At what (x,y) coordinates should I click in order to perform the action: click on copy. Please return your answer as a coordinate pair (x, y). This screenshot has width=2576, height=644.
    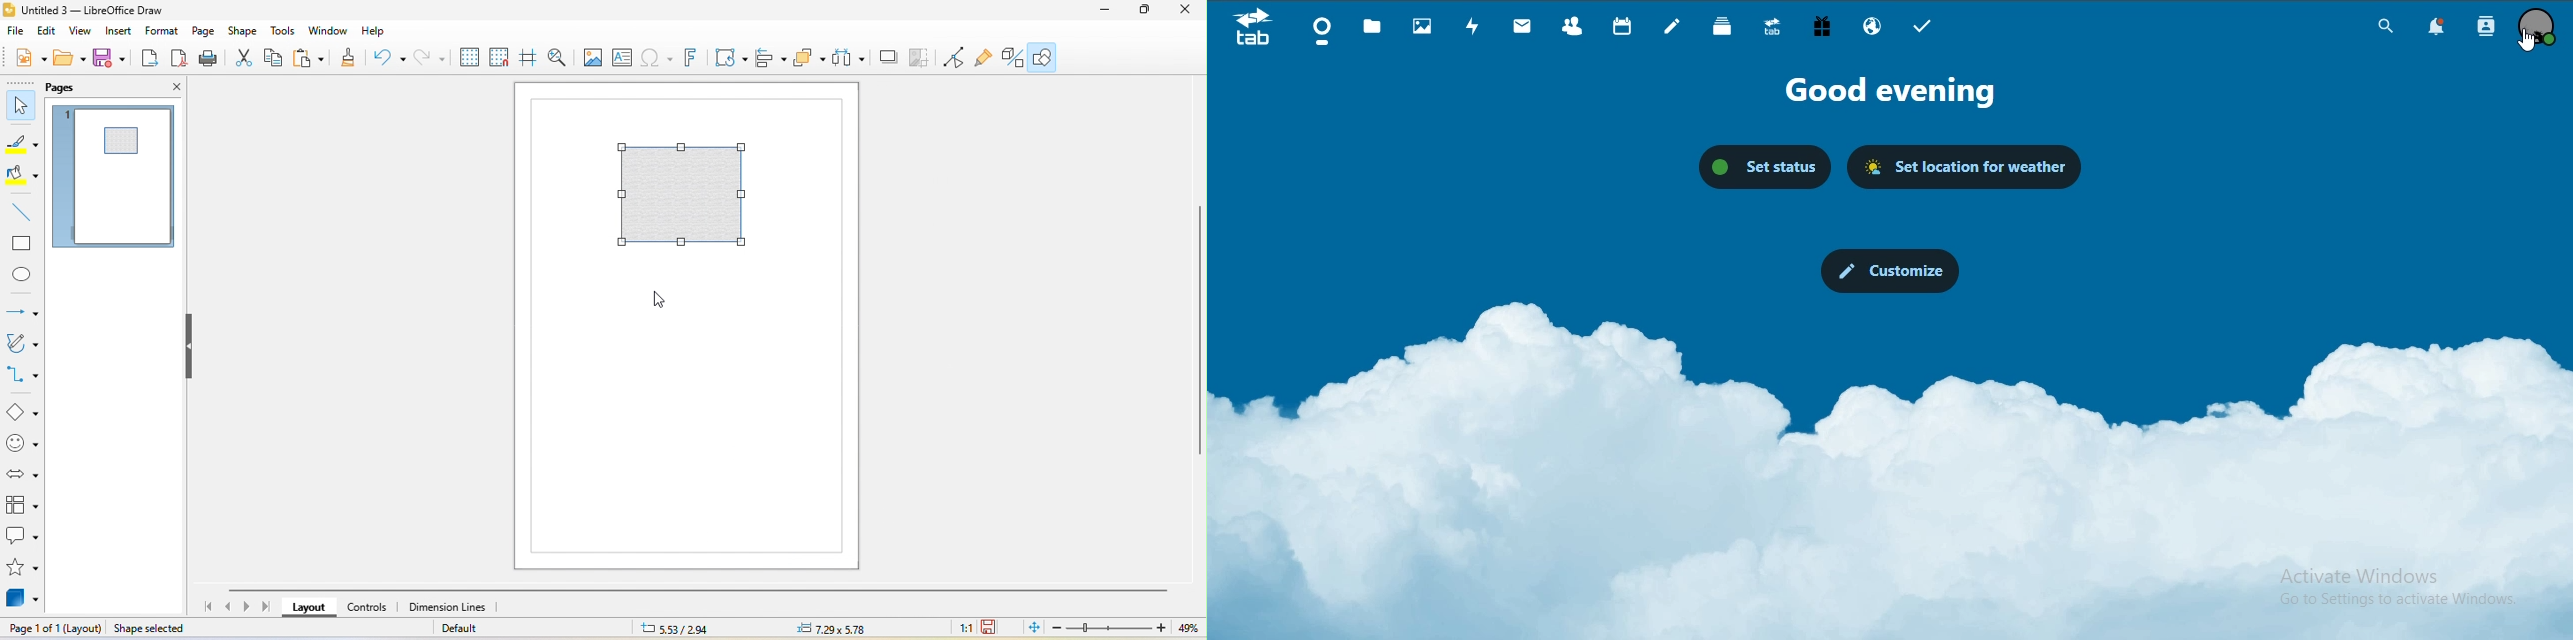
    Looking at the image, I should click on (274, 58).